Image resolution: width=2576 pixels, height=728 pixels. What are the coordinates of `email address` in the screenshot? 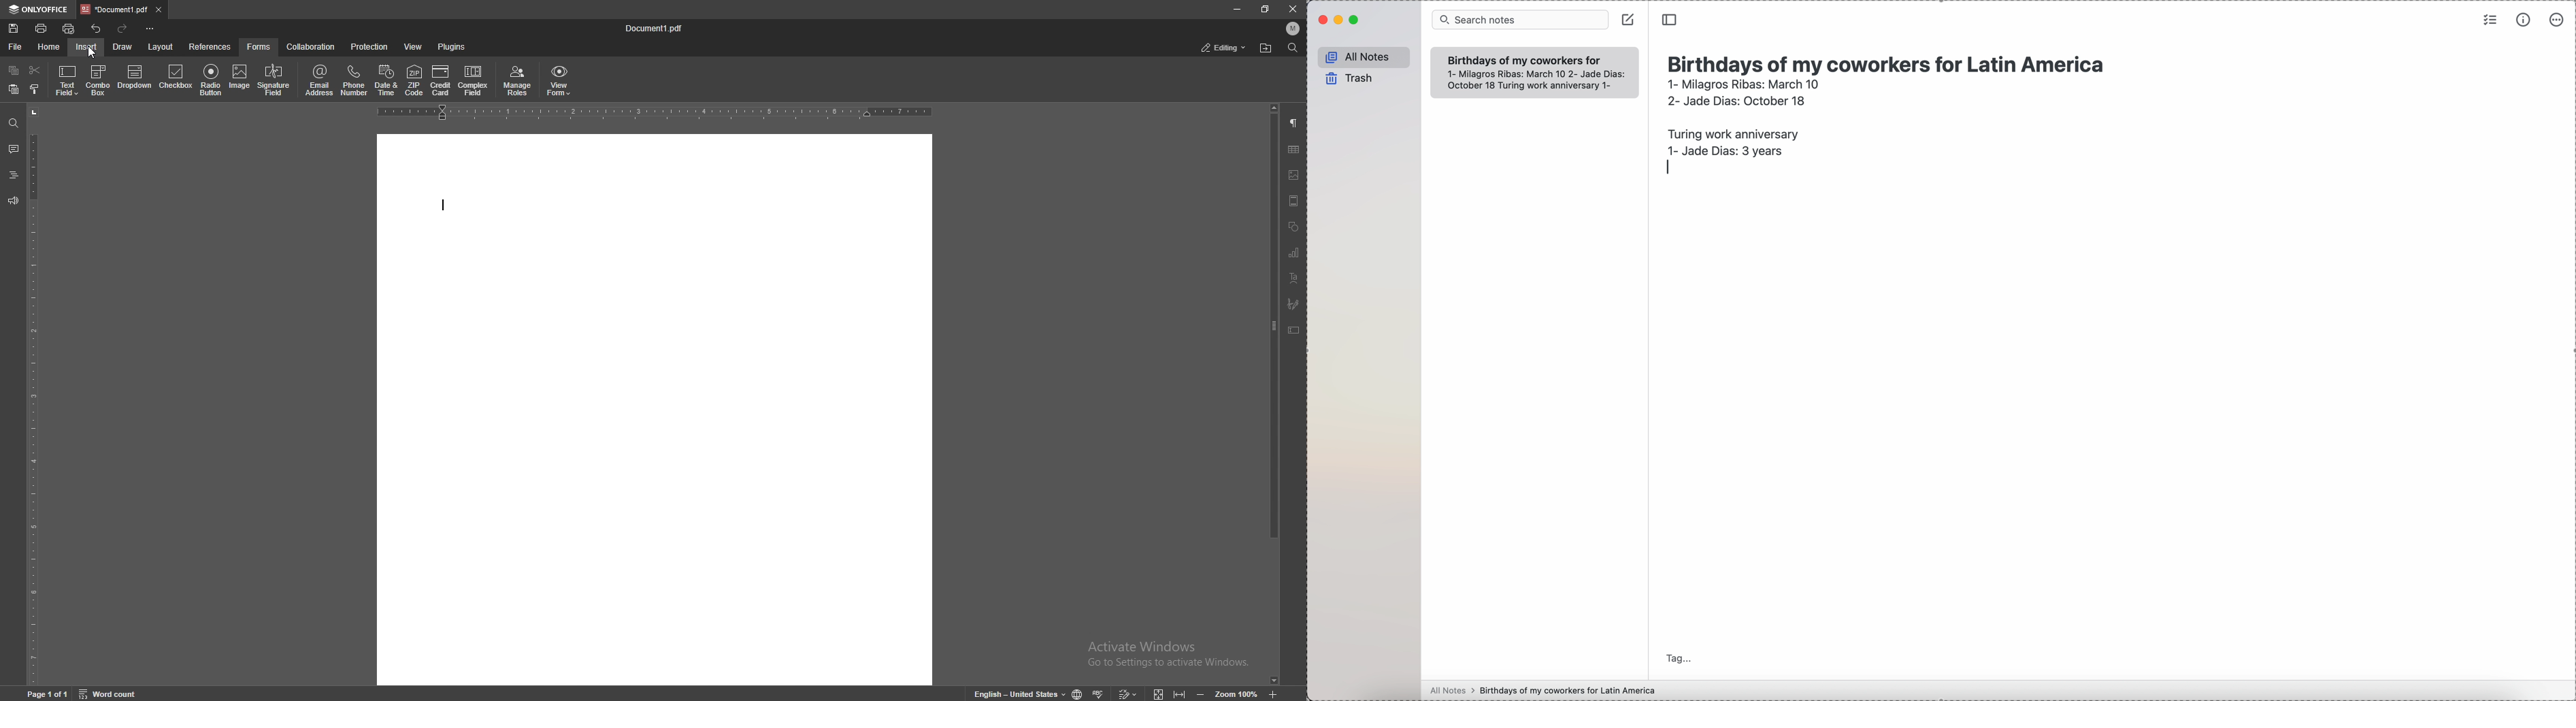 It's located at (318, 80).